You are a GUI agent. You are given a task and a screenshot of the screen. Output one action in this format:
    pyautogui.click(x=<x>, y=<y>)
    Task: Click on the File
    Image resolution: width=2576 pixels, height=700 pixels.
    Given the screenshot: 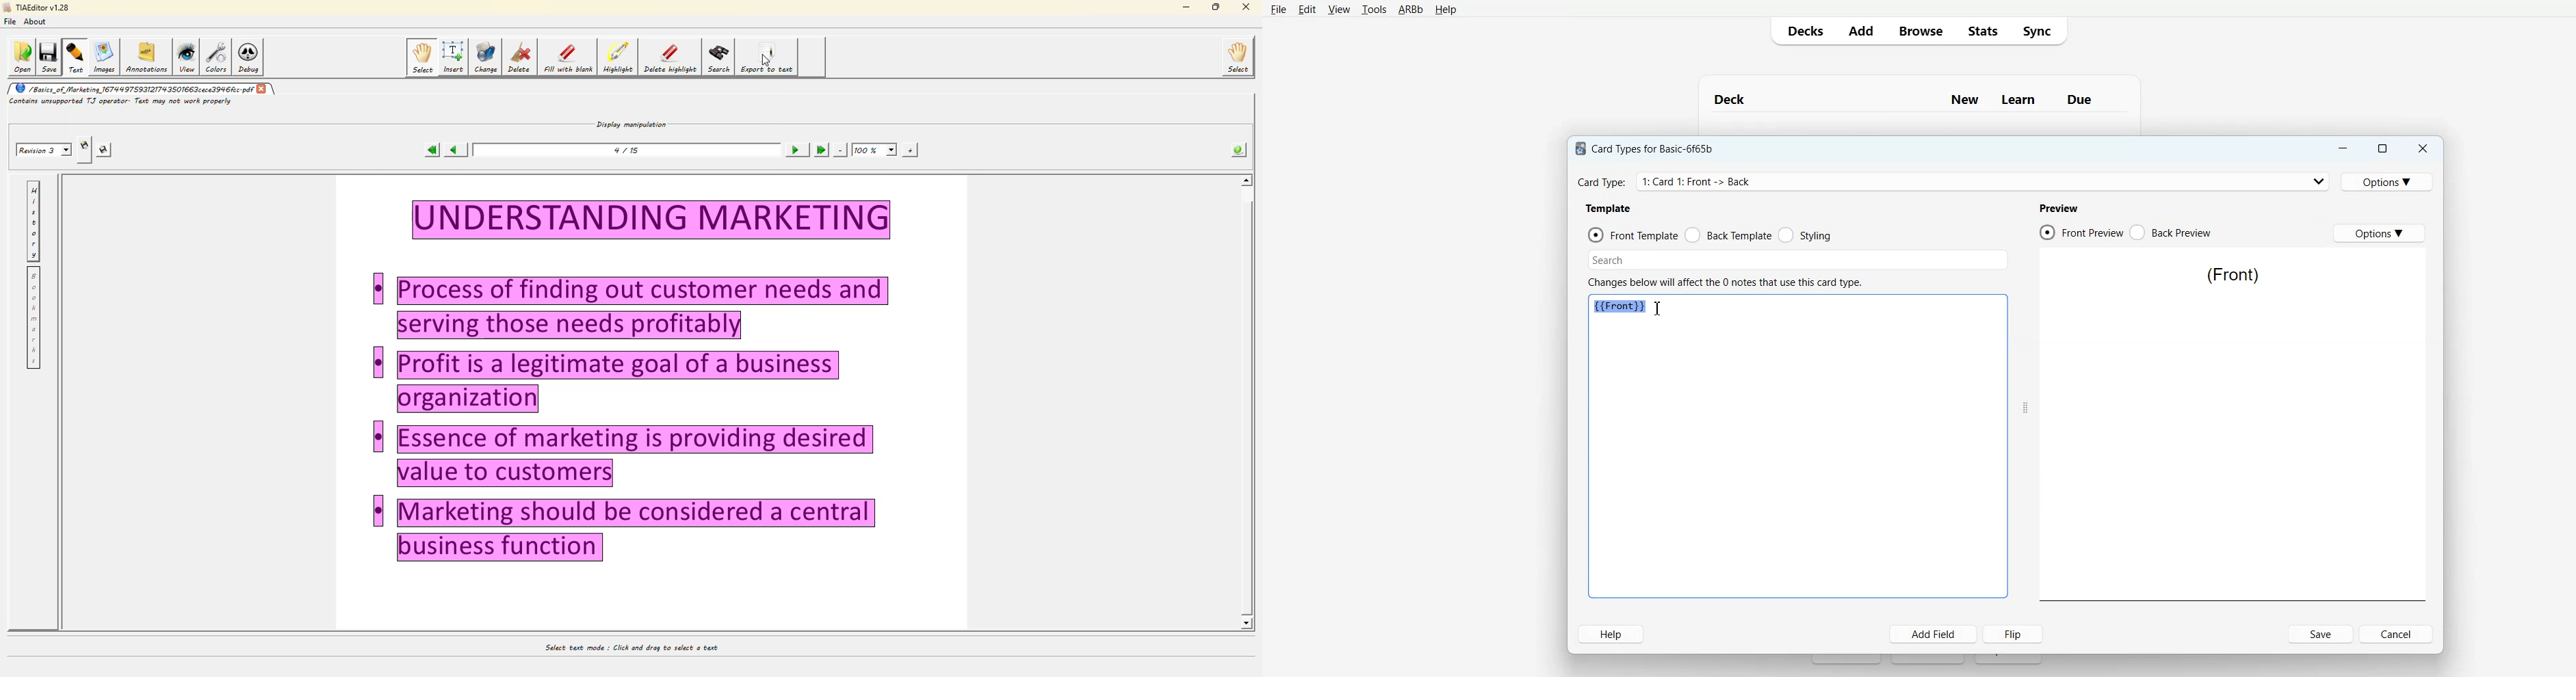 What is the action you would take?
    pyautogui.click(x=1279, y=10)
    